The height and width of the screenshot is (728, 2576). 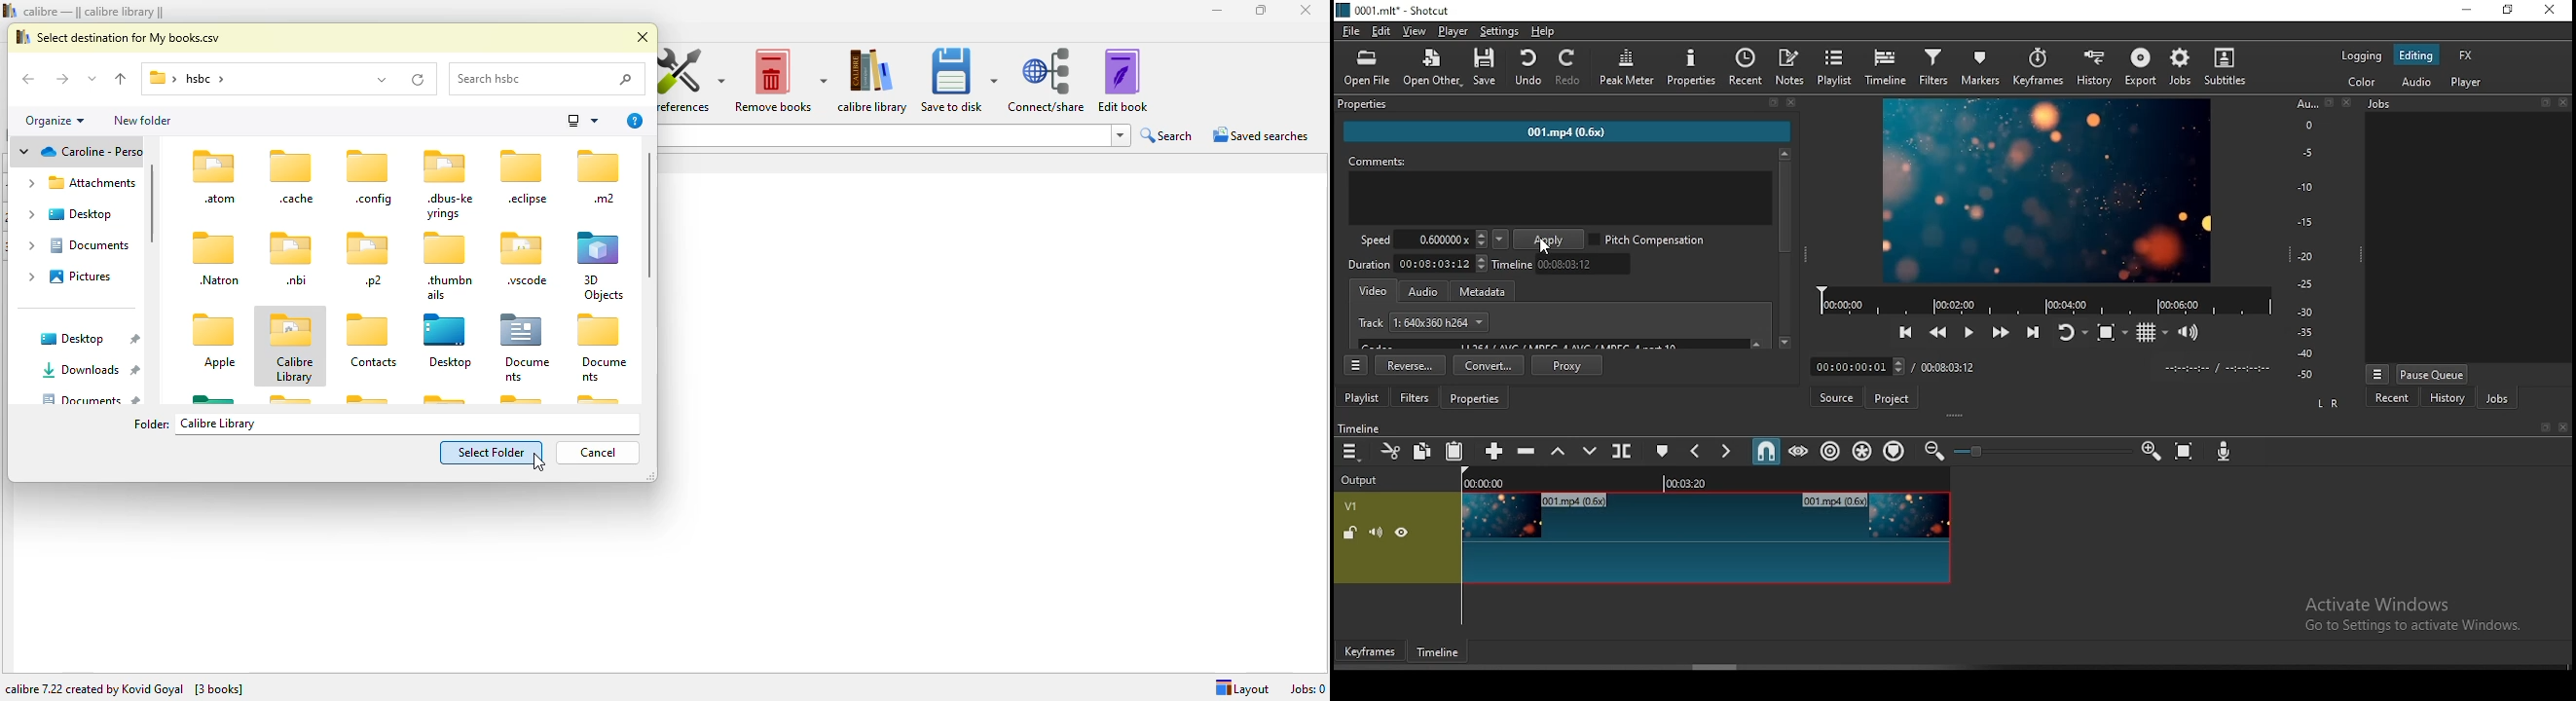 I want to click on scale, so click(x=2304, y=240).